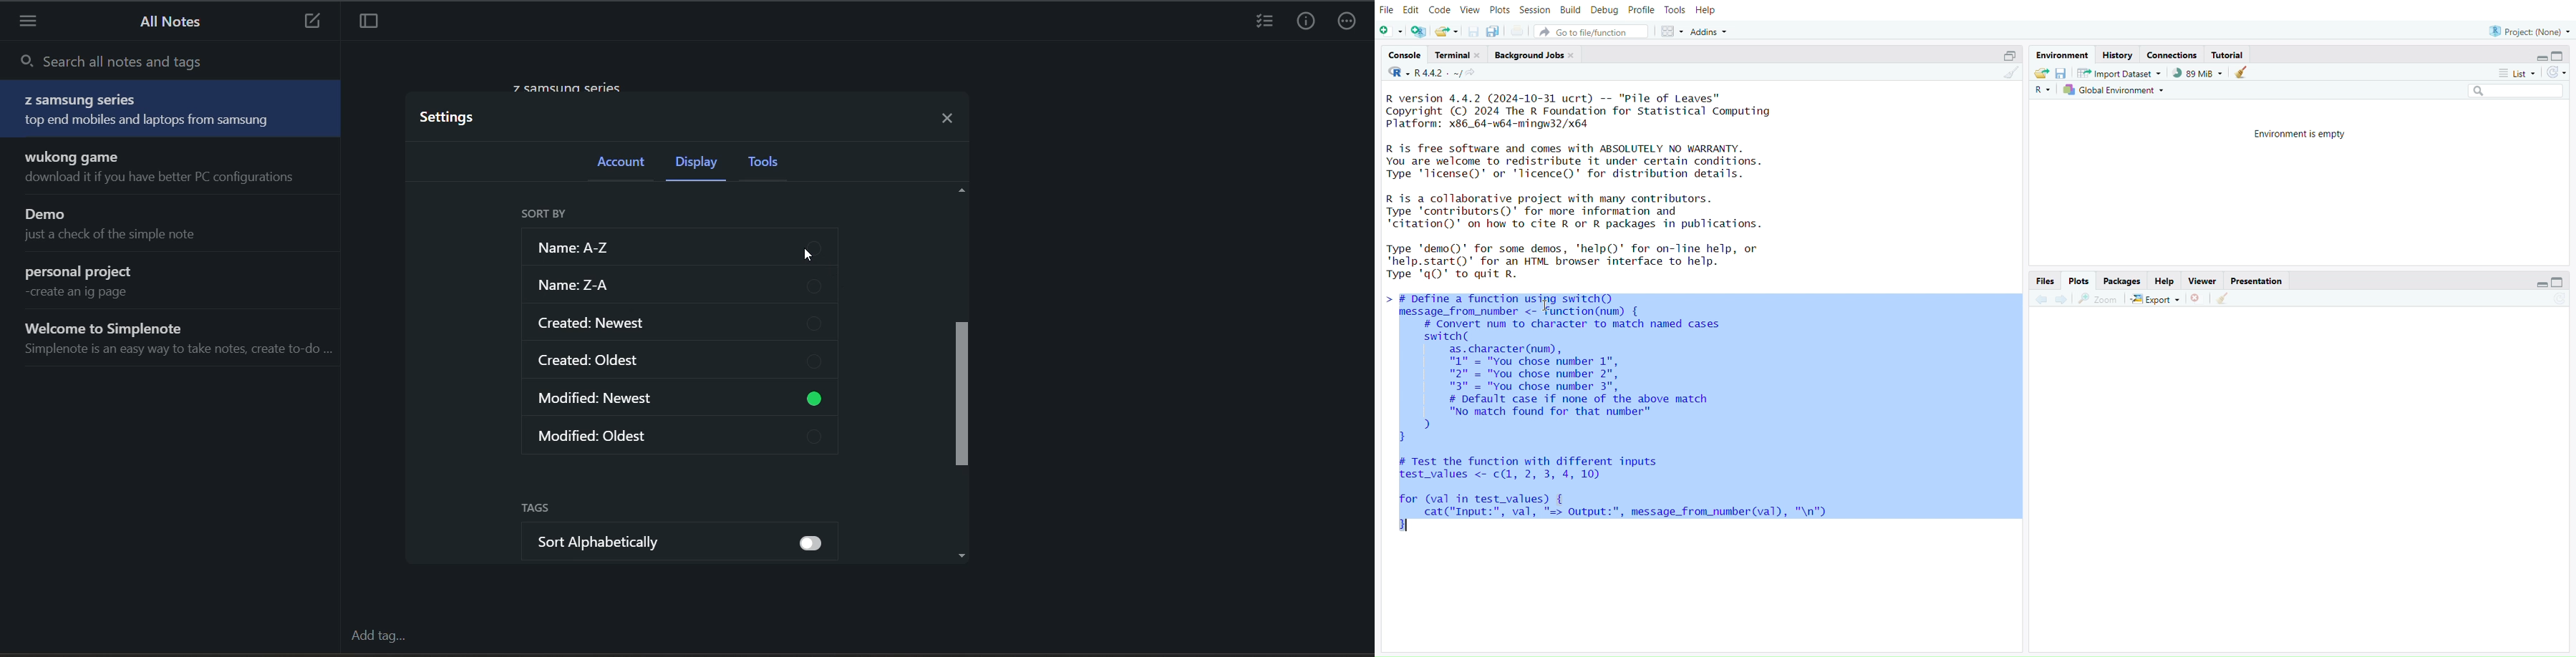 The image size is (2576, 672). I want to click on Go to file/function, so click(1591, 31).